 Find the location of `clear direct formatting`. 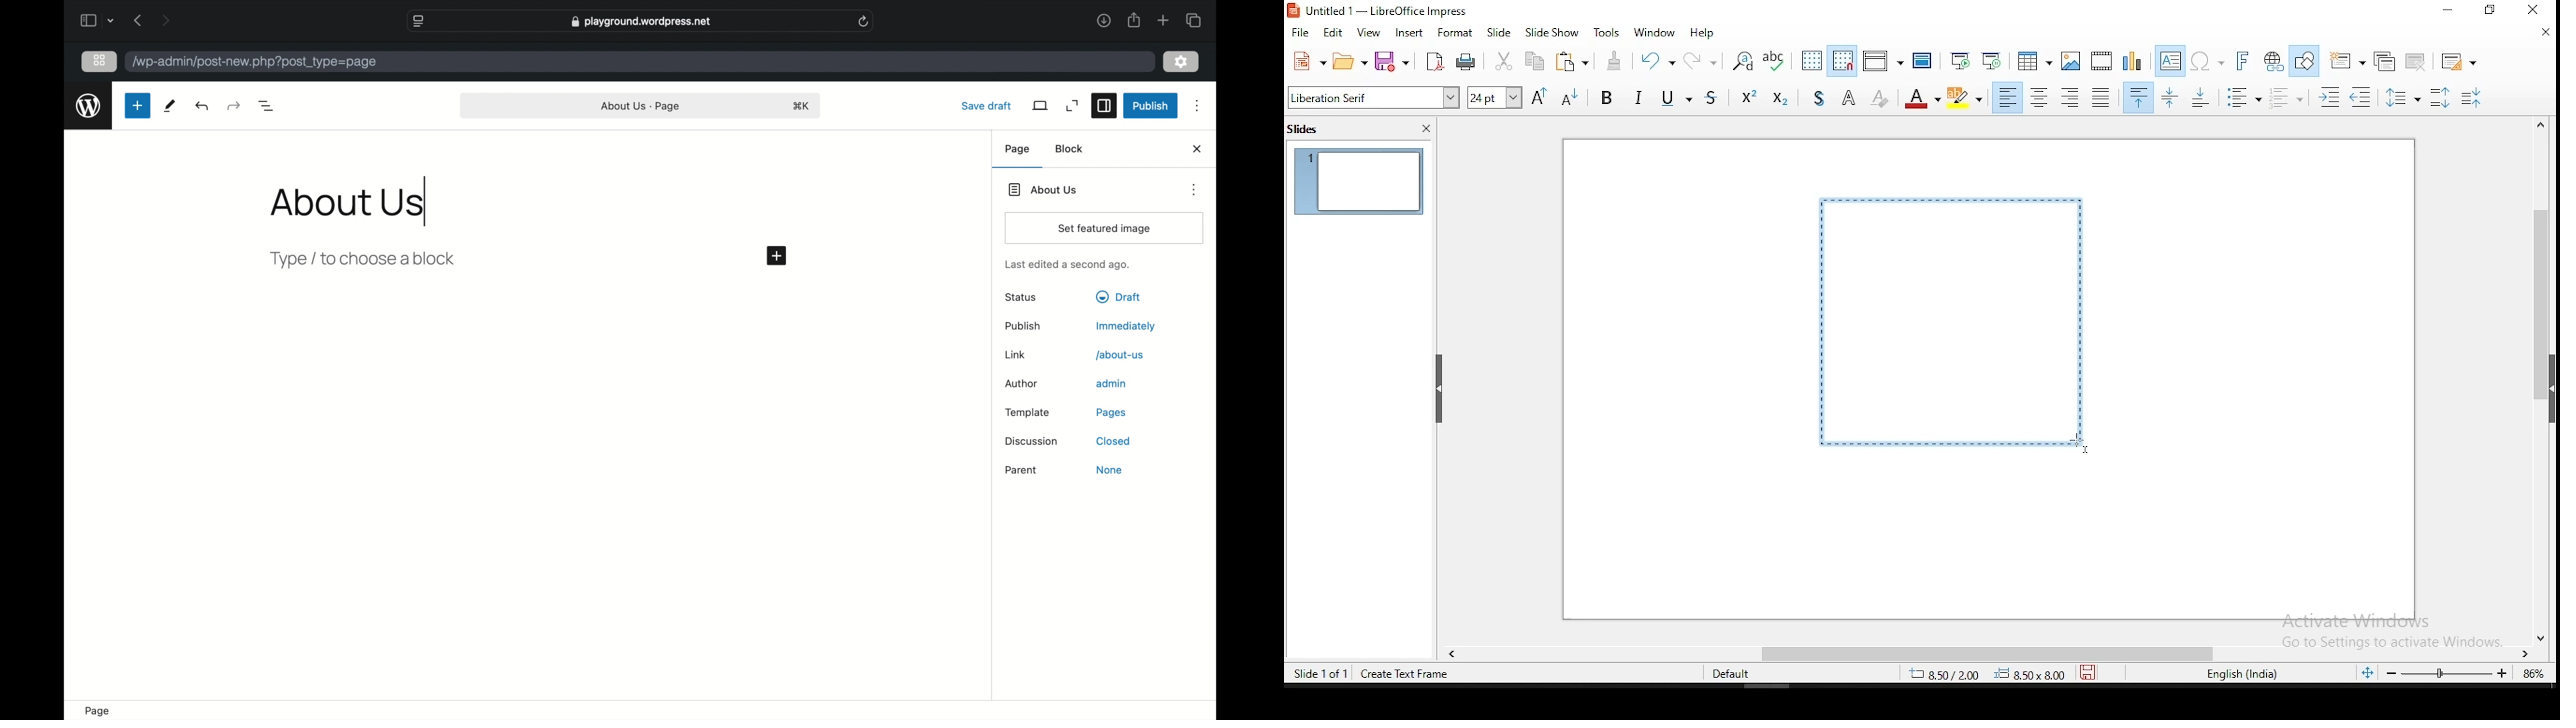

clear direct formatting is located at coordinates (1879, 99).